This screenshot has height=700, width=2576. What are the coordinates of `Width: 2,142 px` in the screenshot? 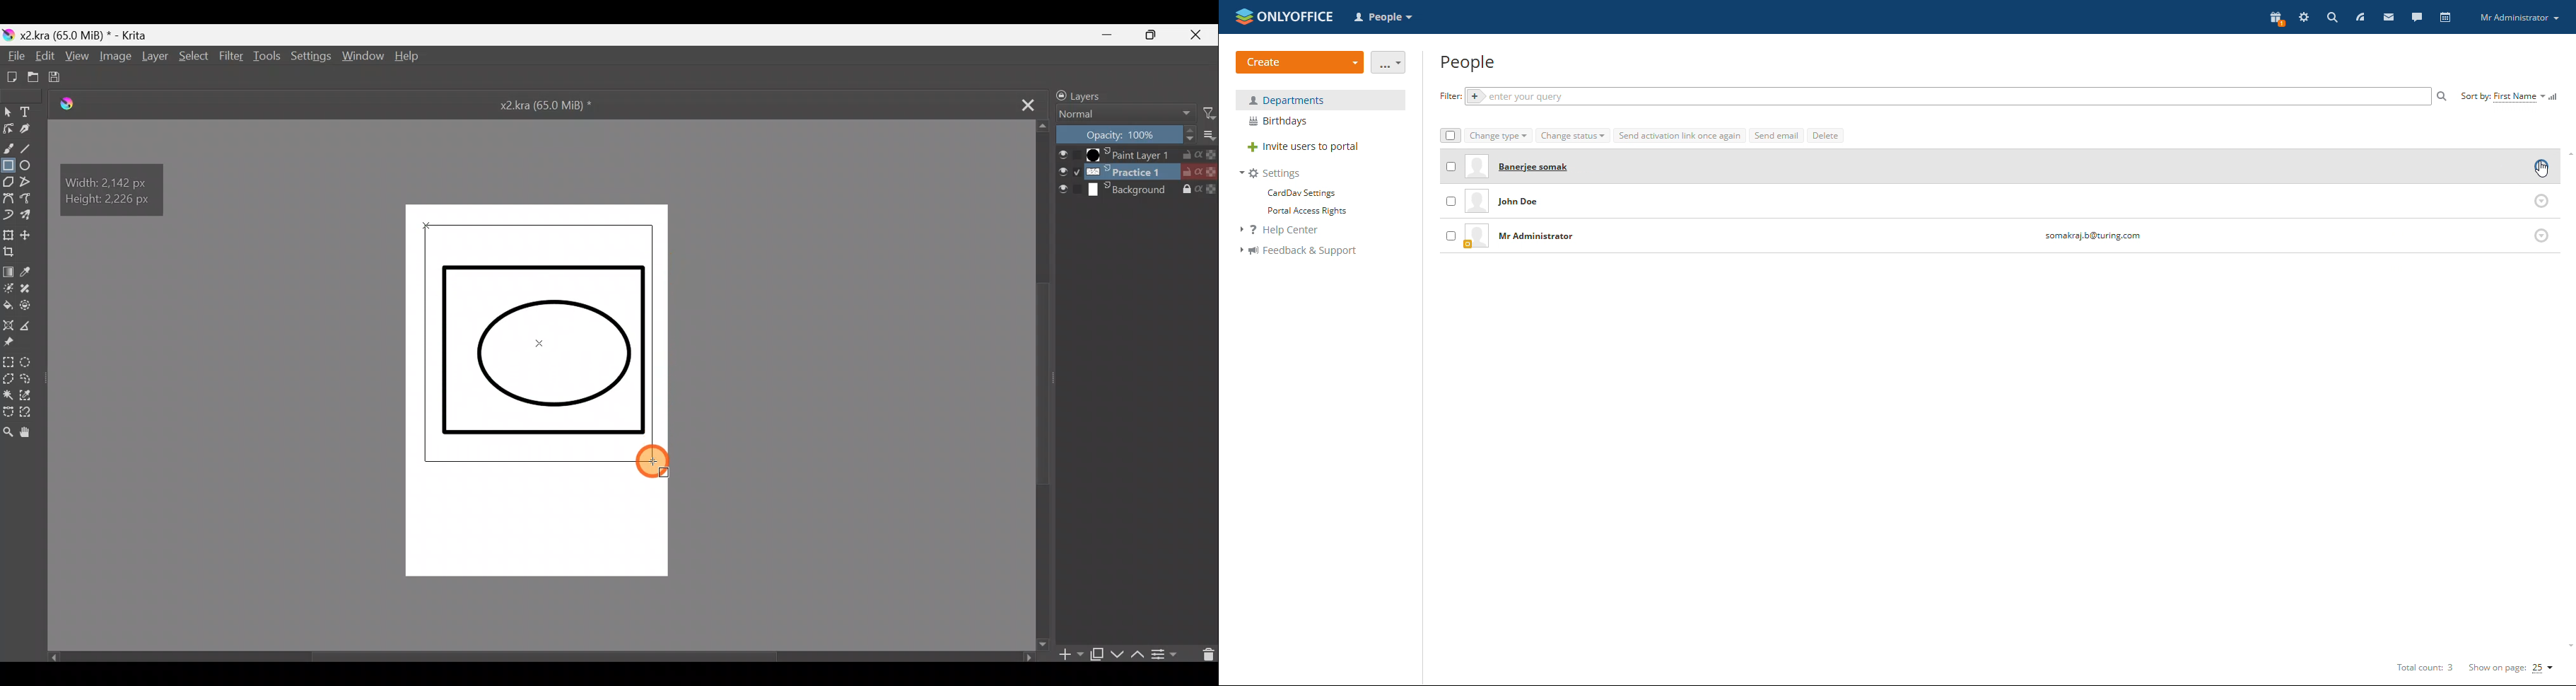 It's located at (110, 178).